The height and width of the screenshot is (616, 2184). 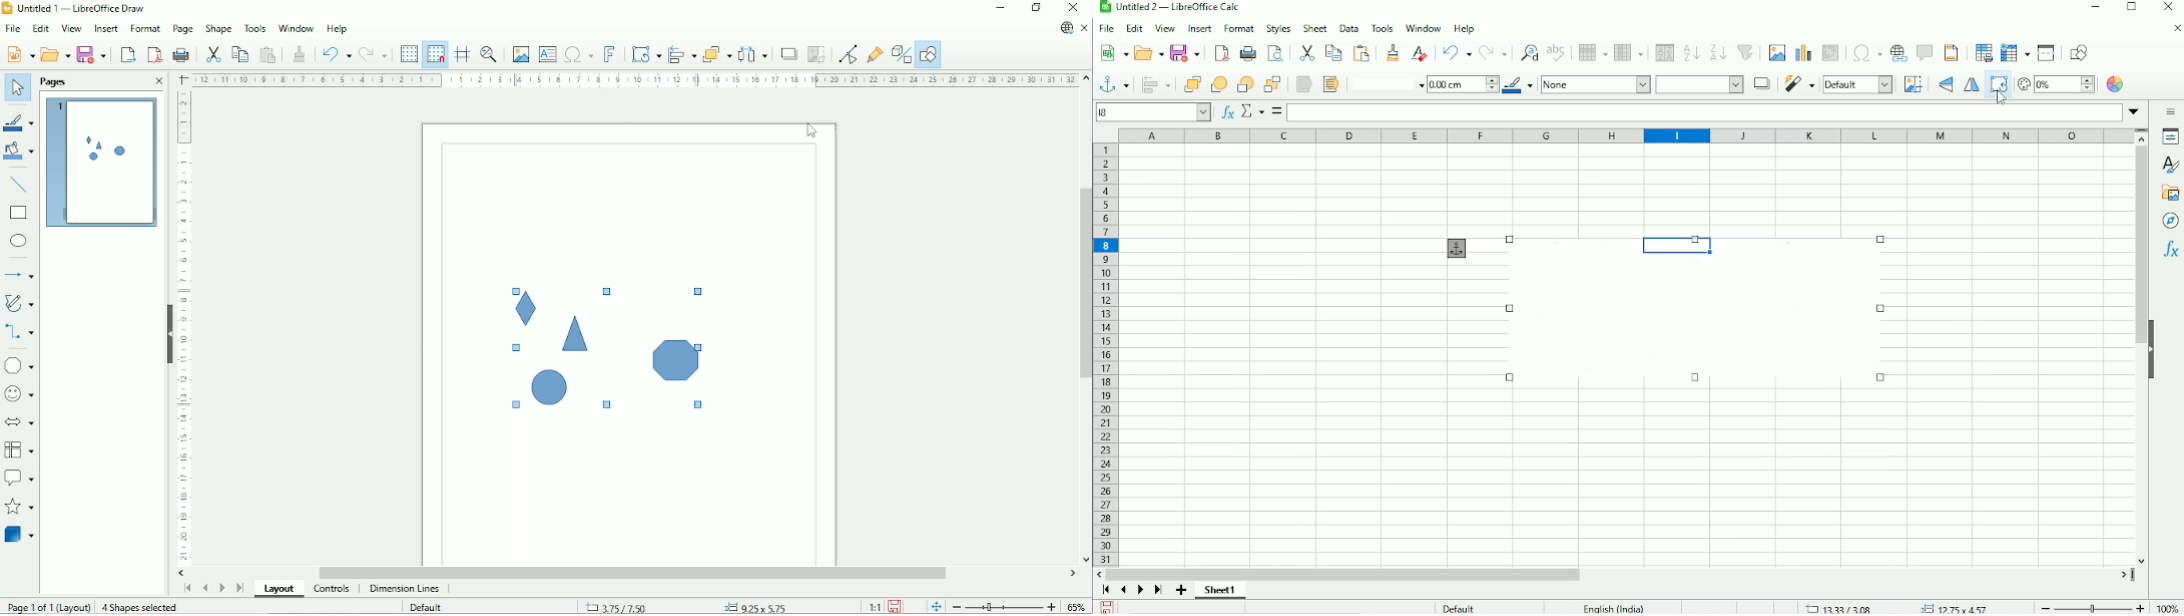 What do you see at coordinates (1384, 84) in the screenshot?
I see `Line style` at bounding box center [1384, 84].